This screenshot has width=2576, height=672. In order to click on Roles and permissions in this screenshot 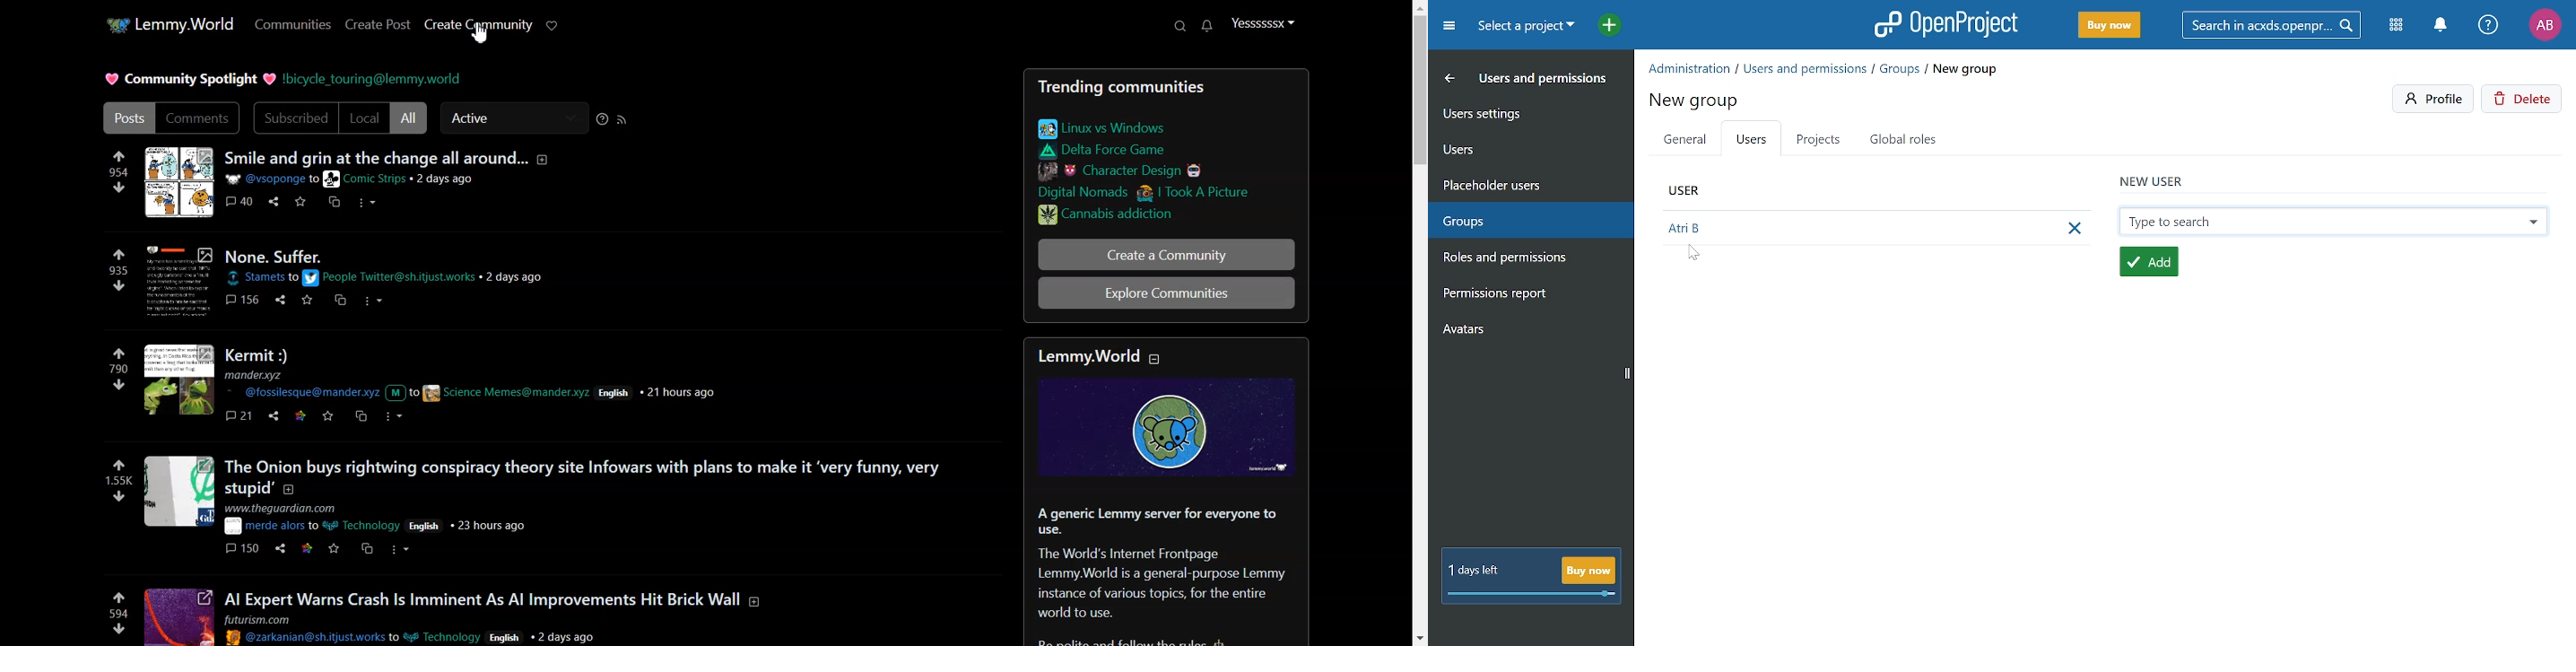, I will do `click(1520, 259)`.